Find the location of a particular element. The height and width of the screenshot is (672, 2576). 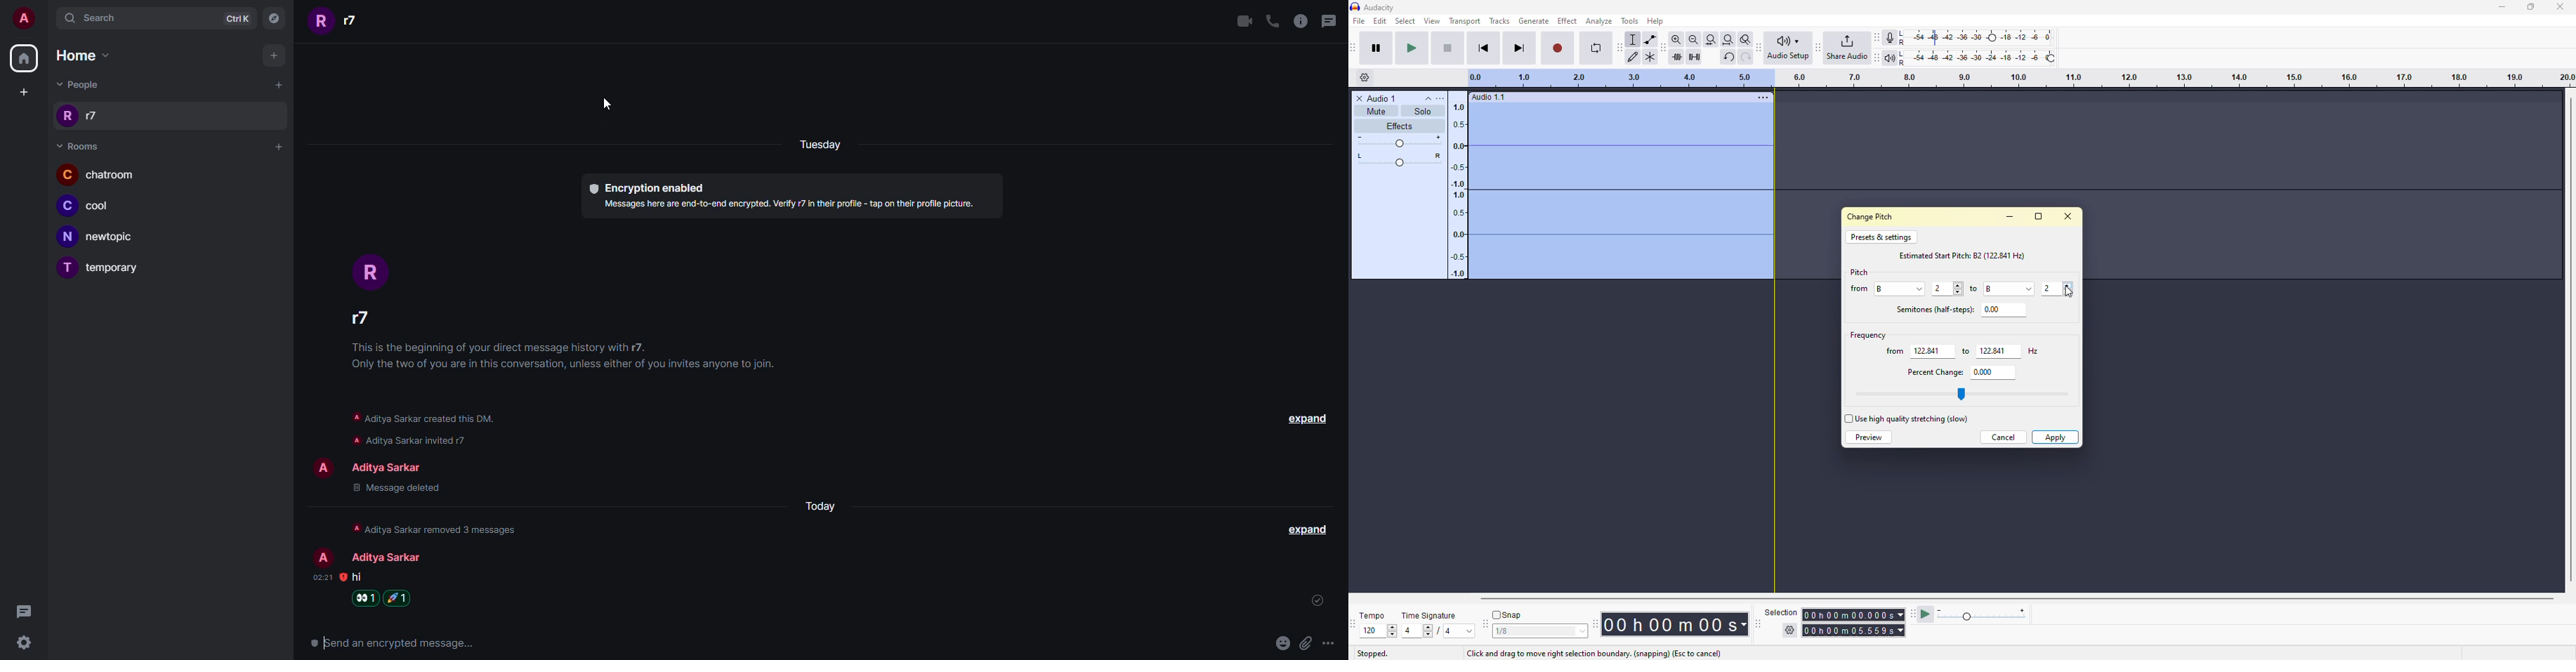

info is located at coordinates (563, 358).